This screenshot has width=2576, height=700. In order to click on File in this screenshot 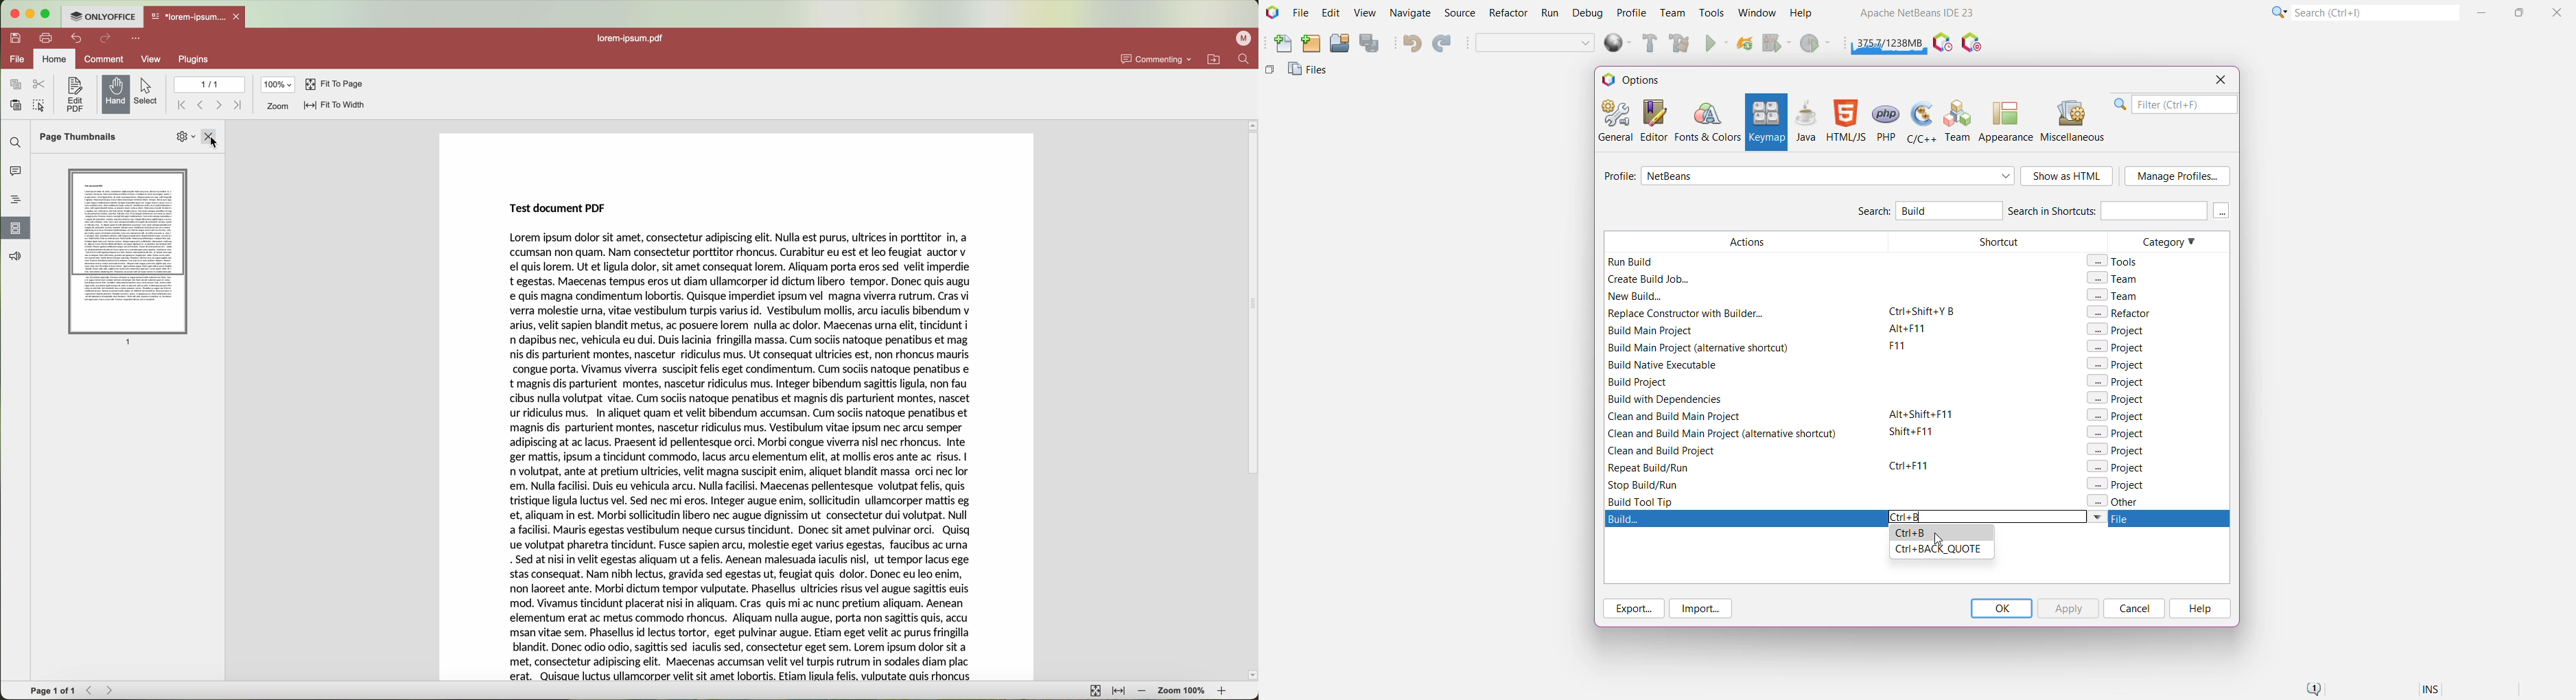, I will do `click(1300, 13)`.